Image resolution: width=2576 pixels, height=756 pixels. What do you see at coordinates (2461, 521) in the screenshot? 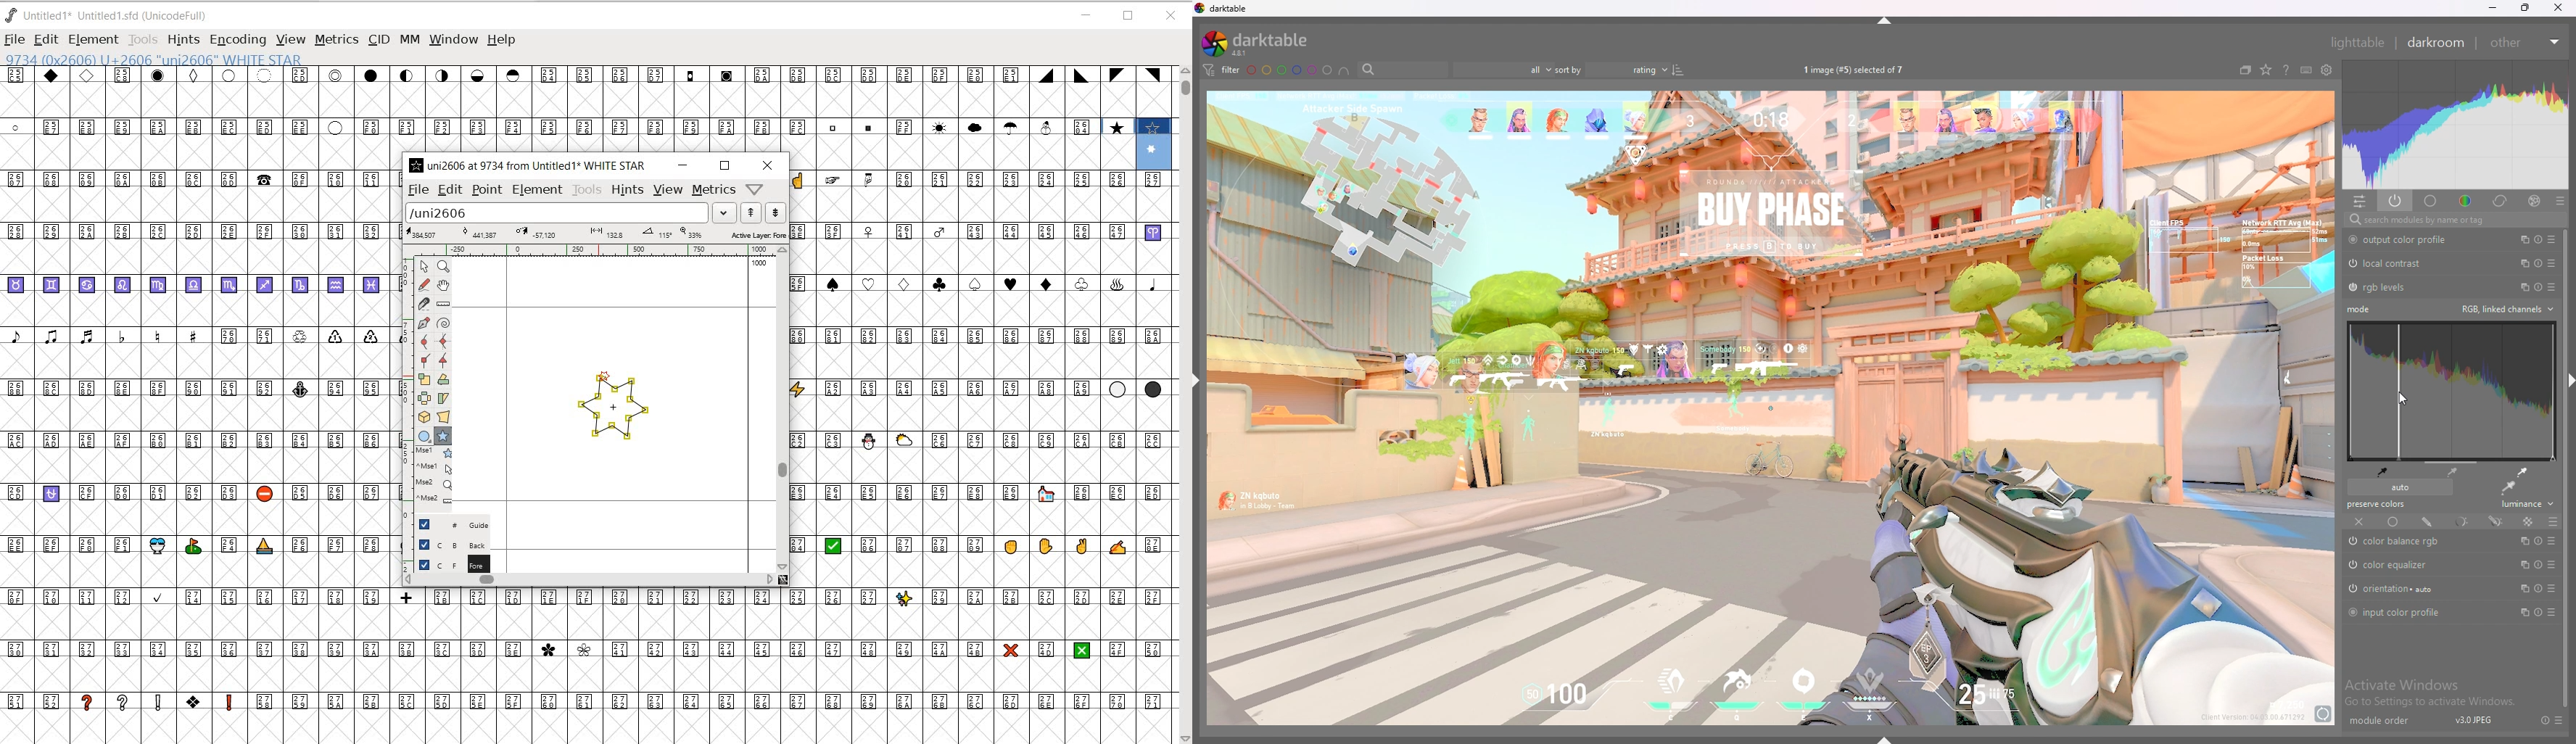
I see `parametric mask` at bounding box center [2461, 521].